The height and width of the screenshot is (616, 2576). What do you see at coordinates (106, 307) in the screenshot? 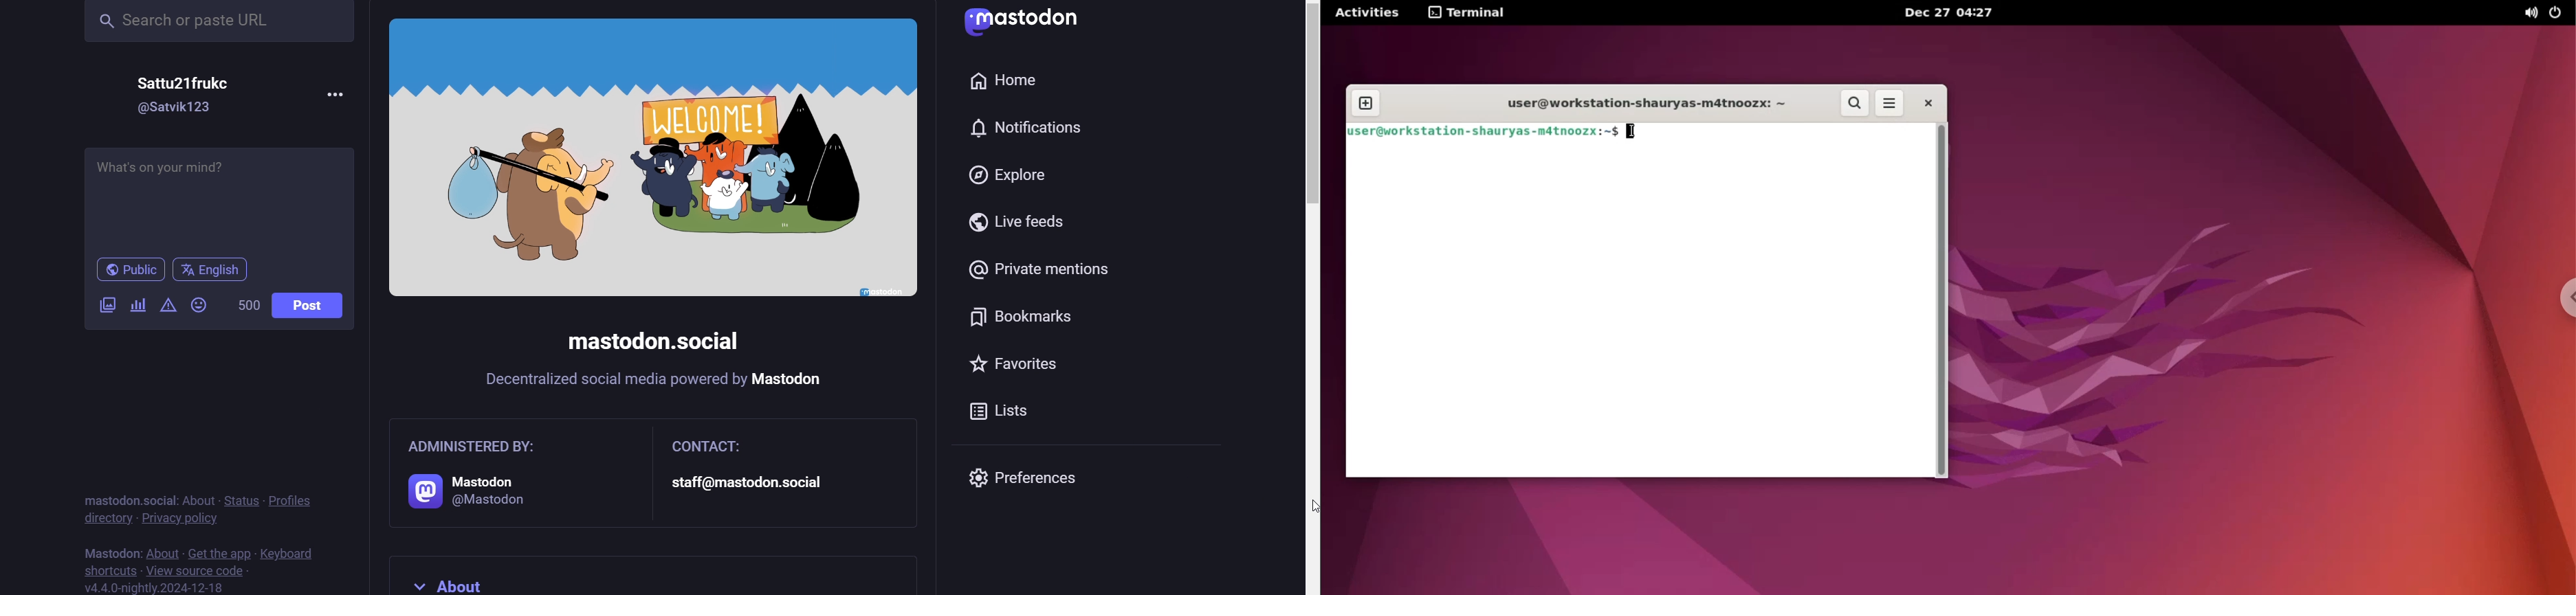
I see `image/video` at bounding box center [106, 307].